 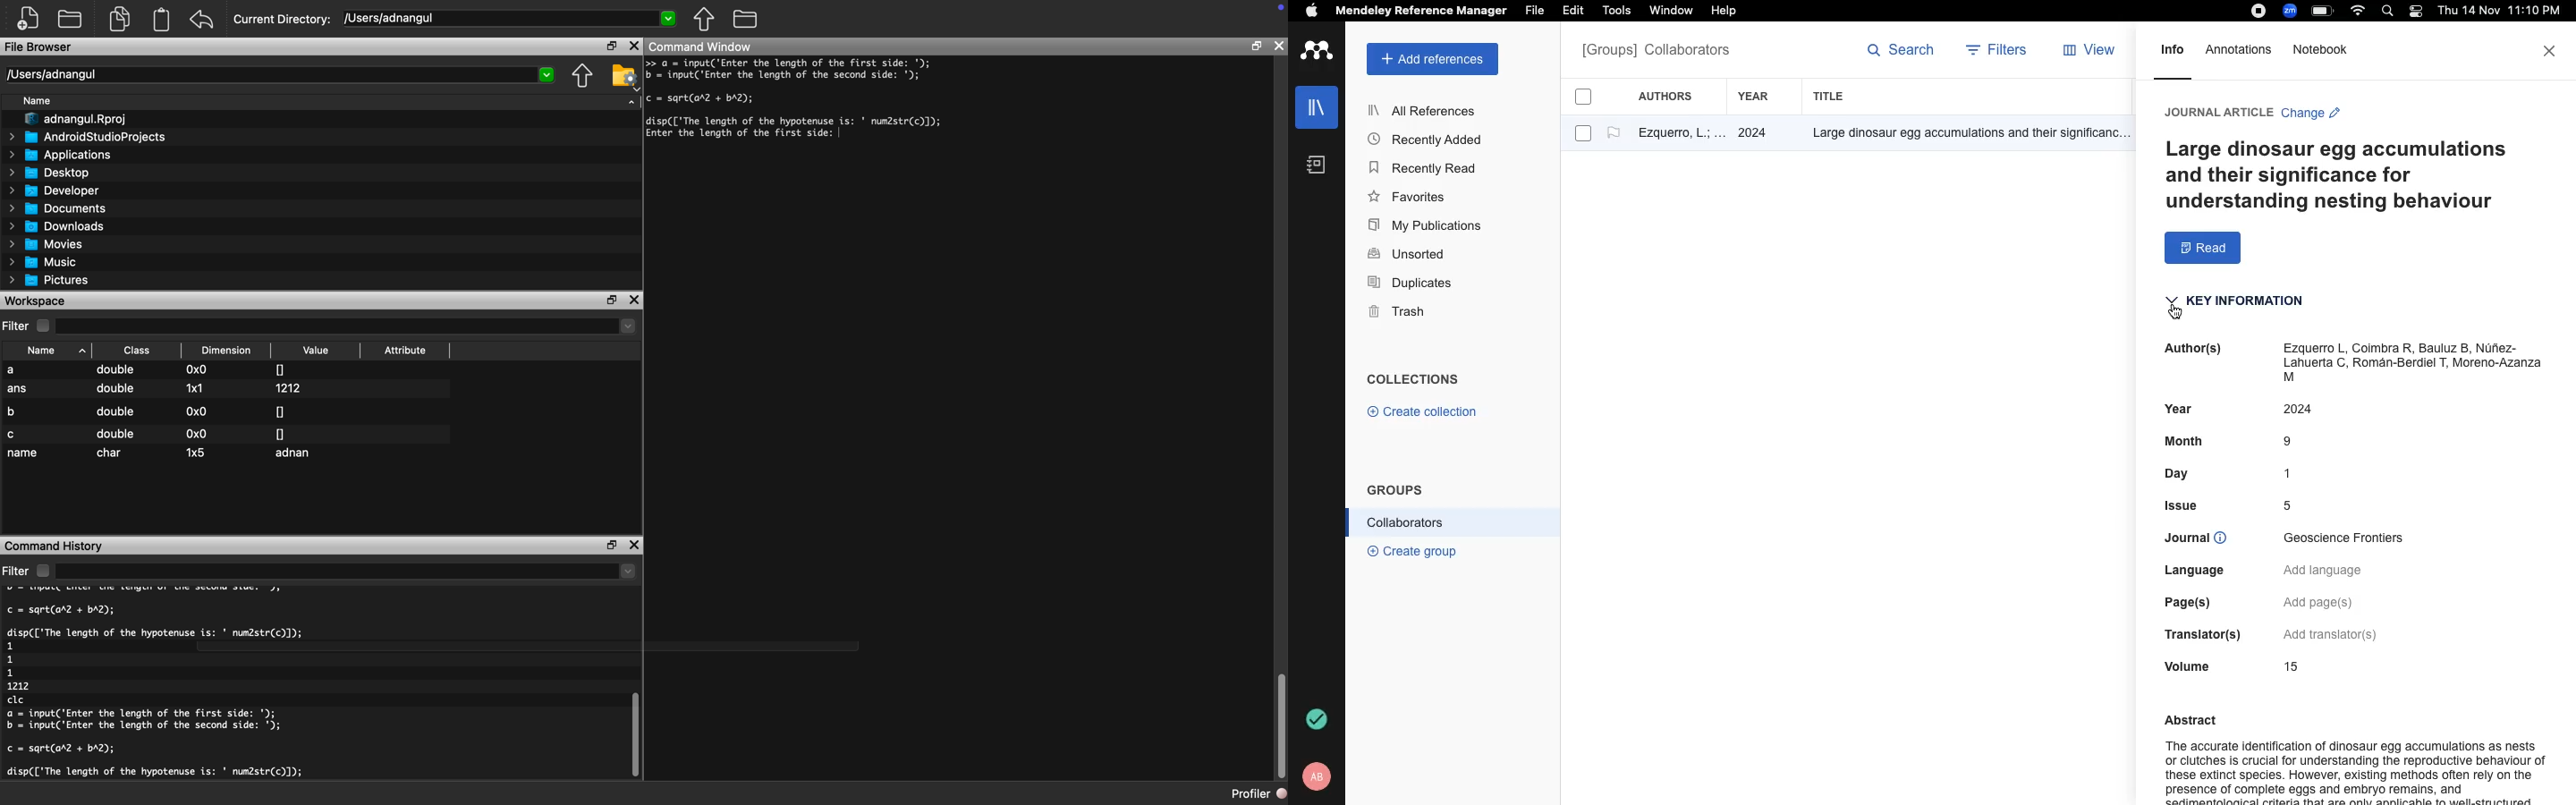 I want to click on 0x0, so click(x=197, y=411).